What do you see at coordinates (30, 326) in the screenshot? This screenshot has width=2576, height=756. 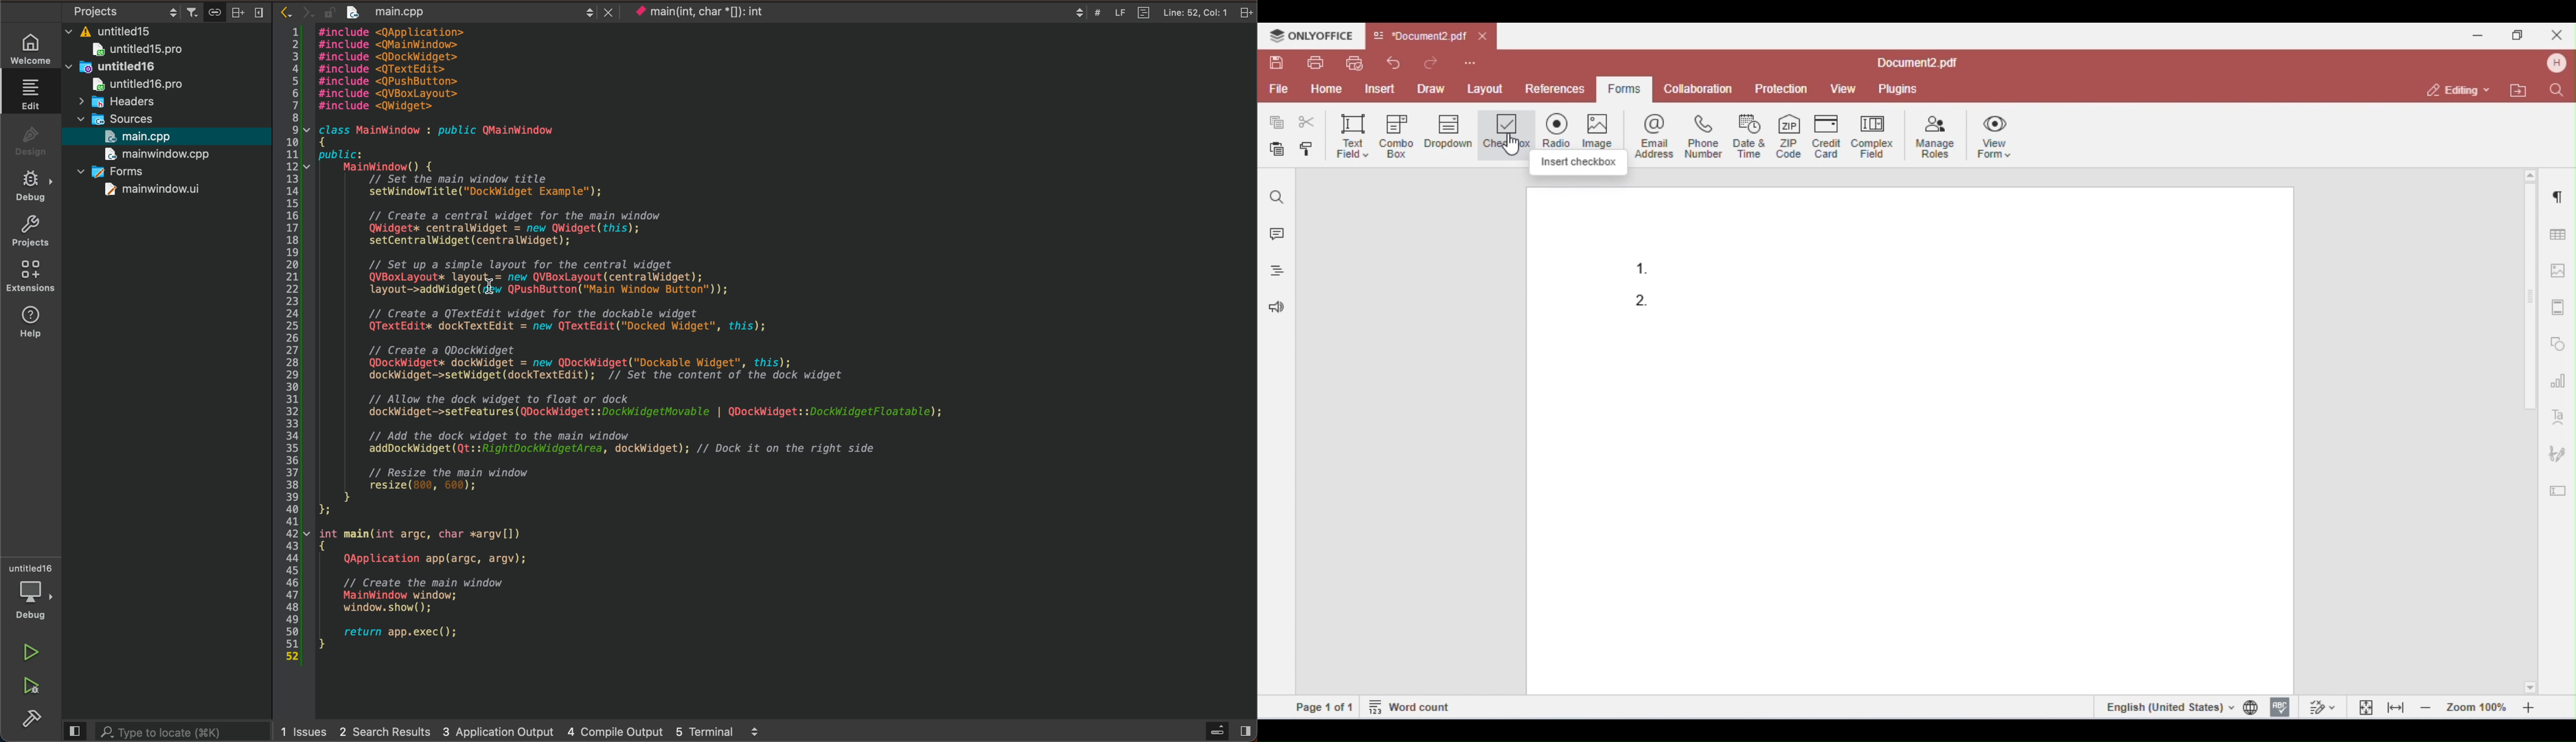 I see `help` at bounding box center [30, 326].